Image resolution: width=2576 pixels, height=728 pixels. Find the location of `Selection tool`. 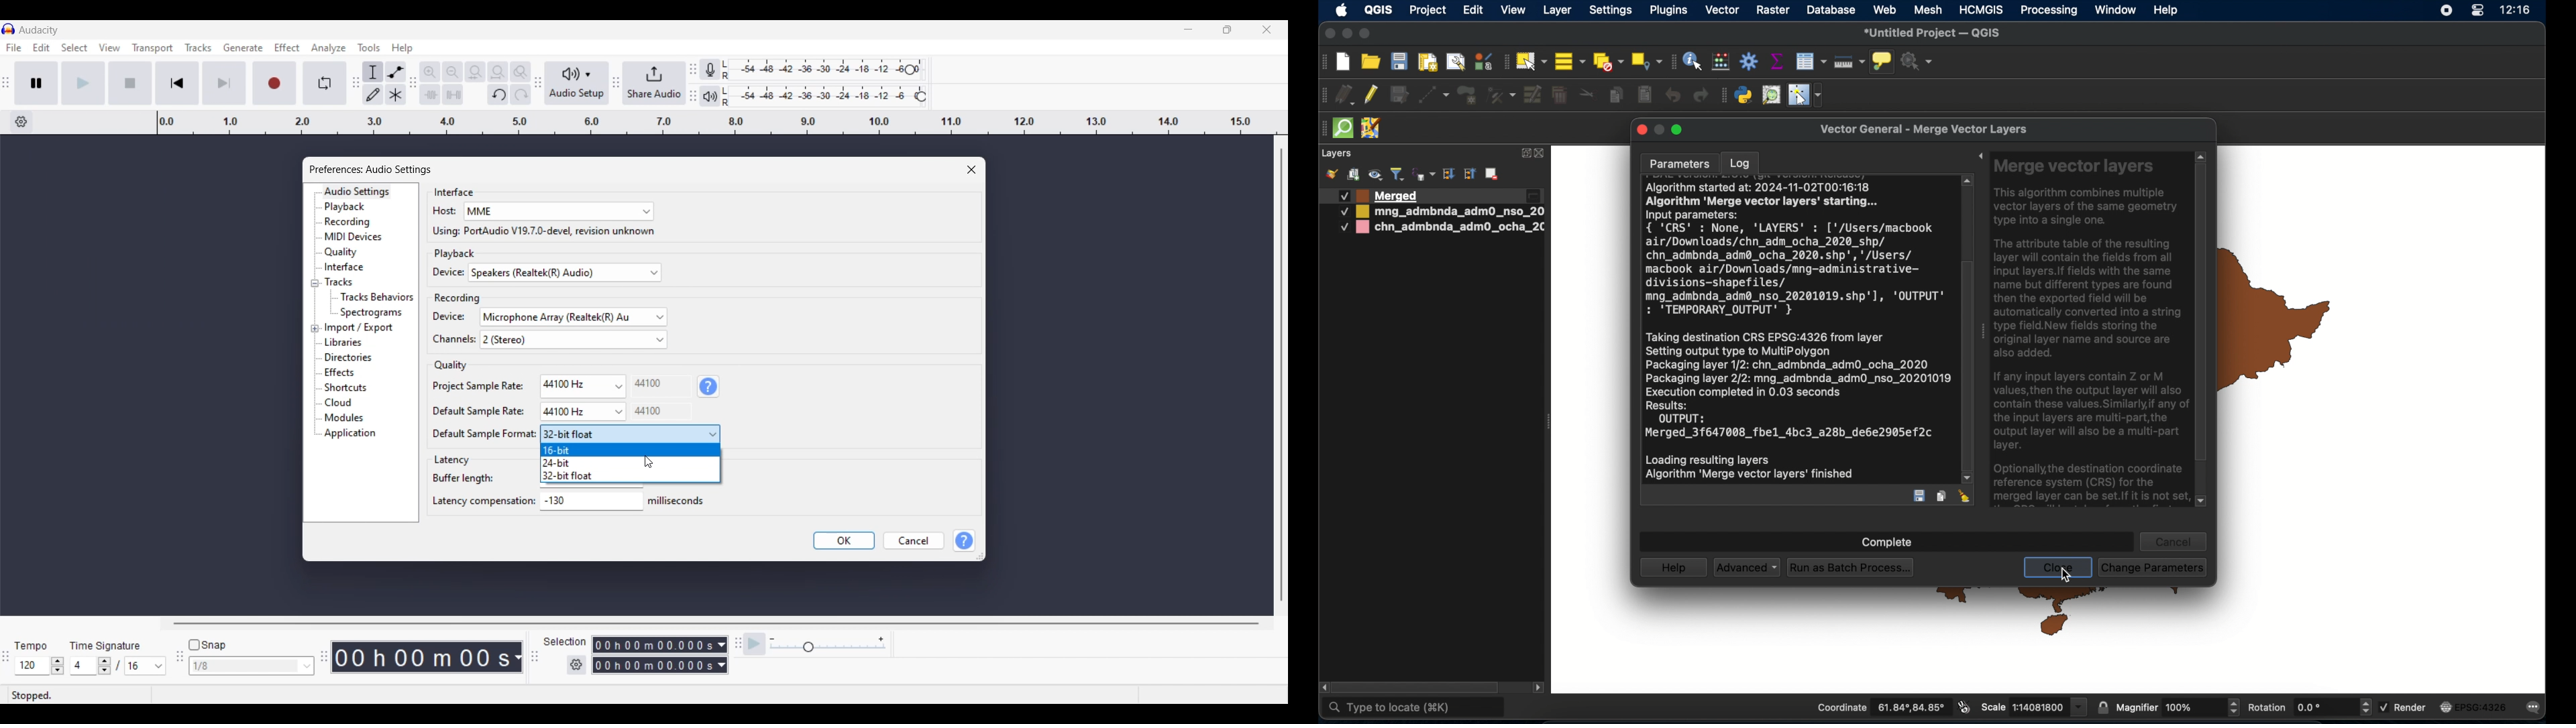

Selection tool is located at coordinates (373, 72).